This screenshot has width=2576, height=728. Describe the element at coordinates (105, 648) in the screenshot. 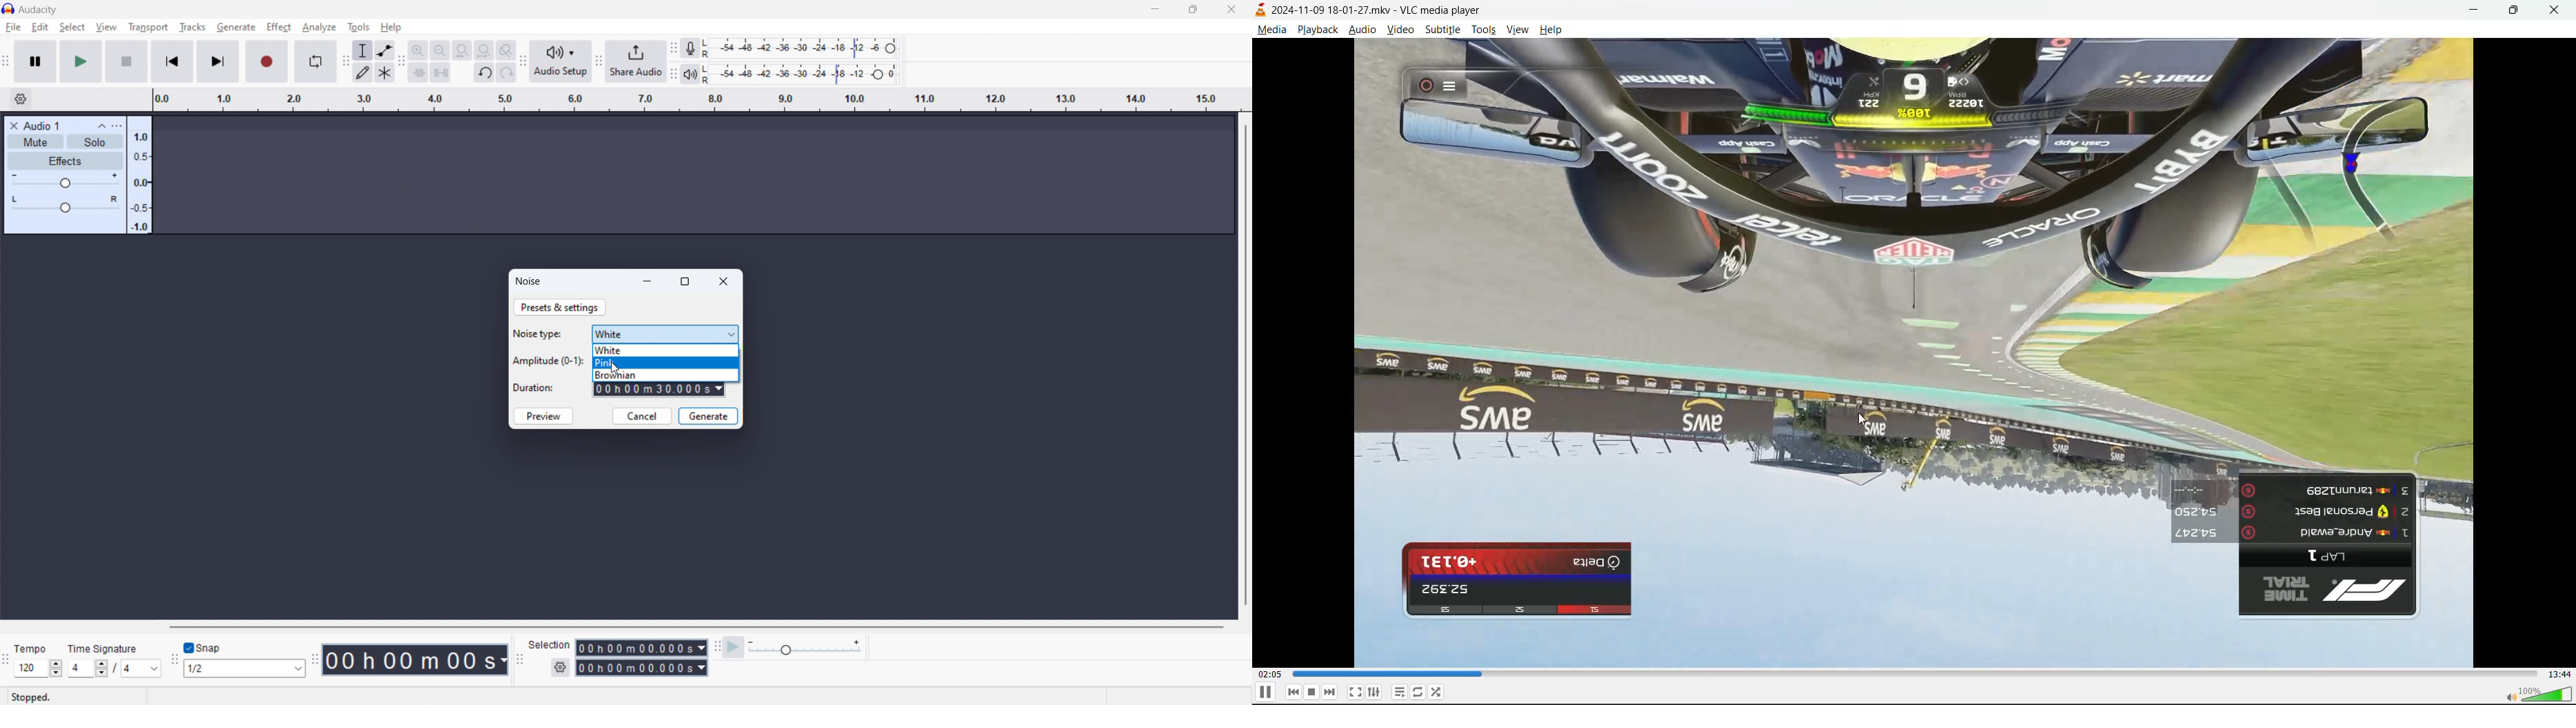

I see `Time signature` at that location.